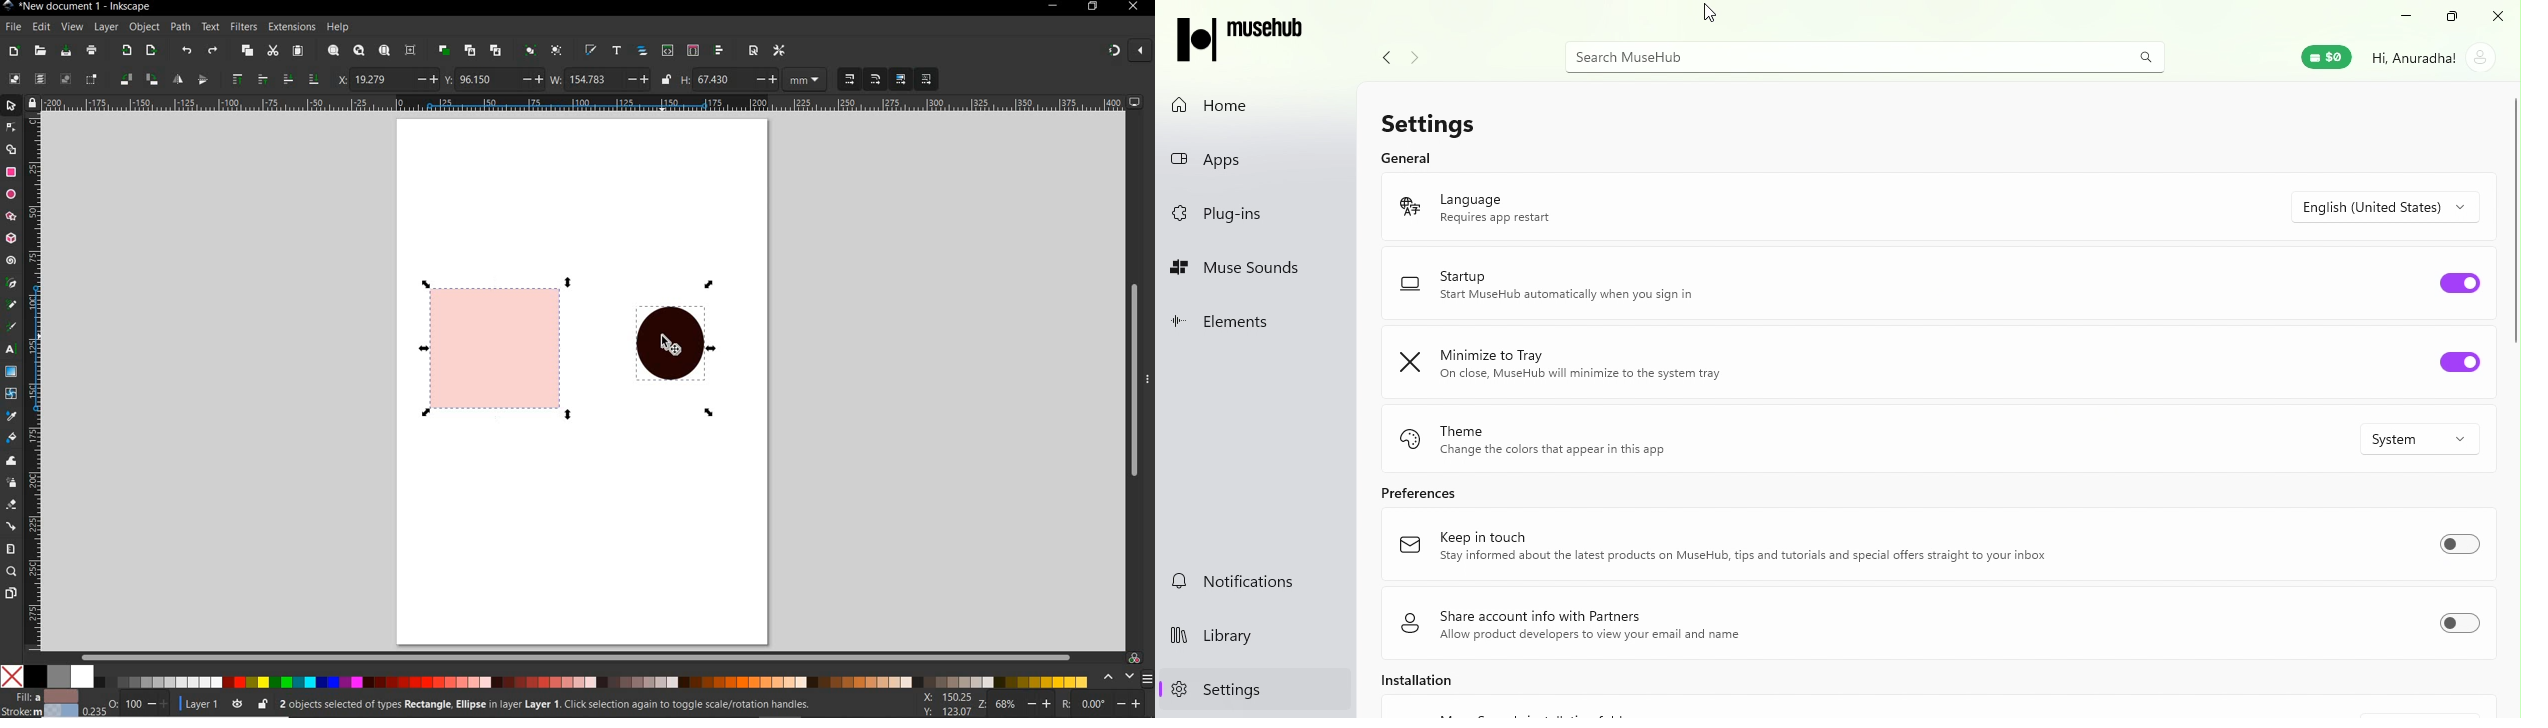 The width and height of the screenshot is (2548, 728). I want to click on Minimize, so click(2405, 17).